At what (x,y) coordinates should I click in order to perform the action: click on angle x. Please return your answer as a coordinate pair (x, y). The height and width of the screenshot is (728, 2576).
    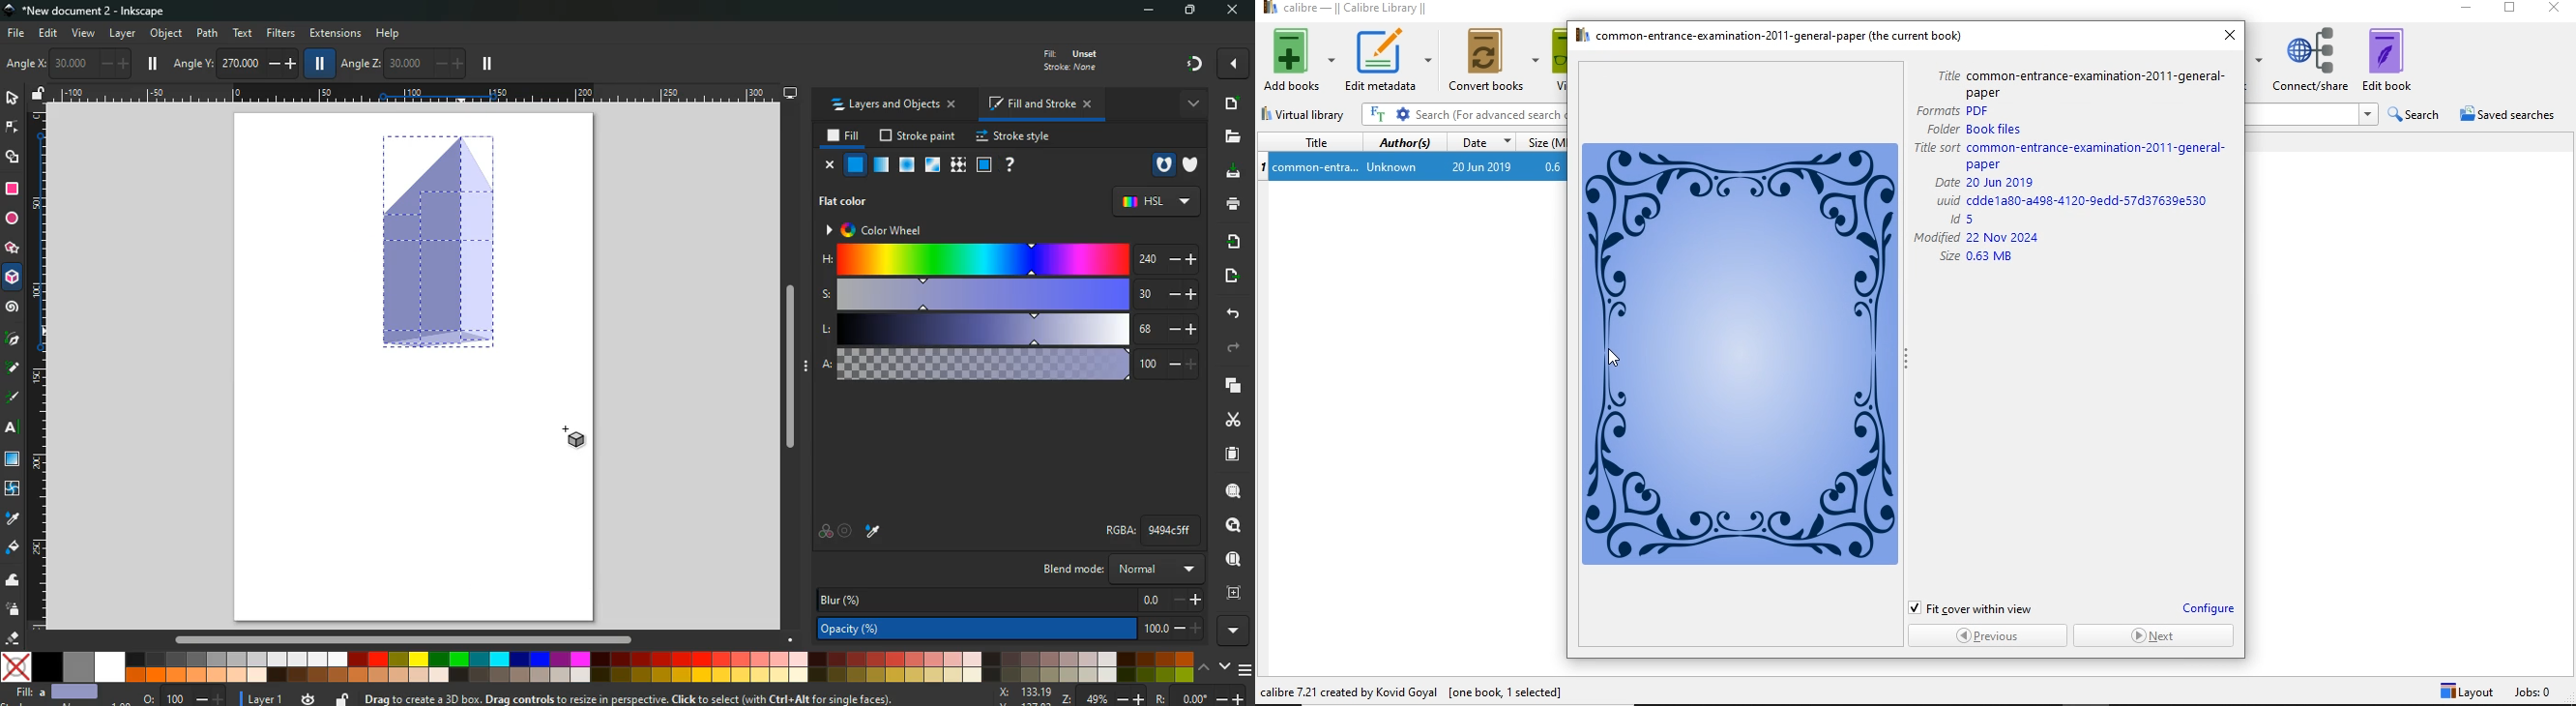
    Looking at the image, I should click on (75, 63).